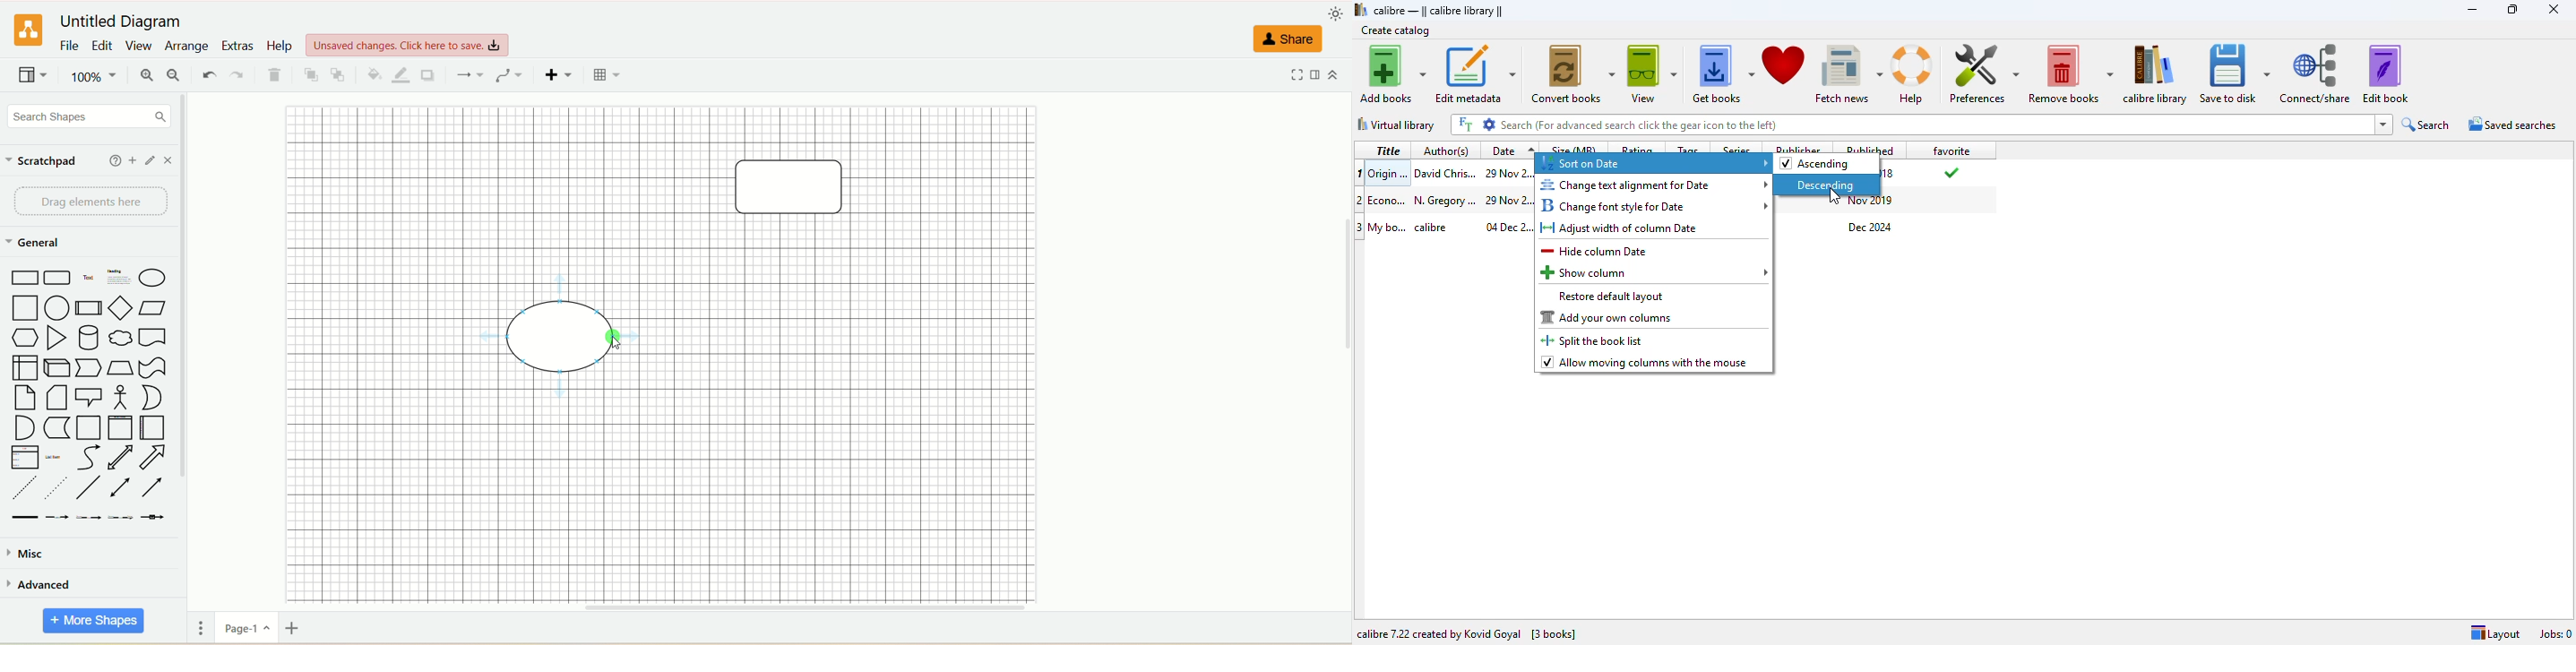 The width and height of the screenshot is (2576, 672). Describe the element at coordinates (206, 74) in the screenshot. I see `undo` at that location.